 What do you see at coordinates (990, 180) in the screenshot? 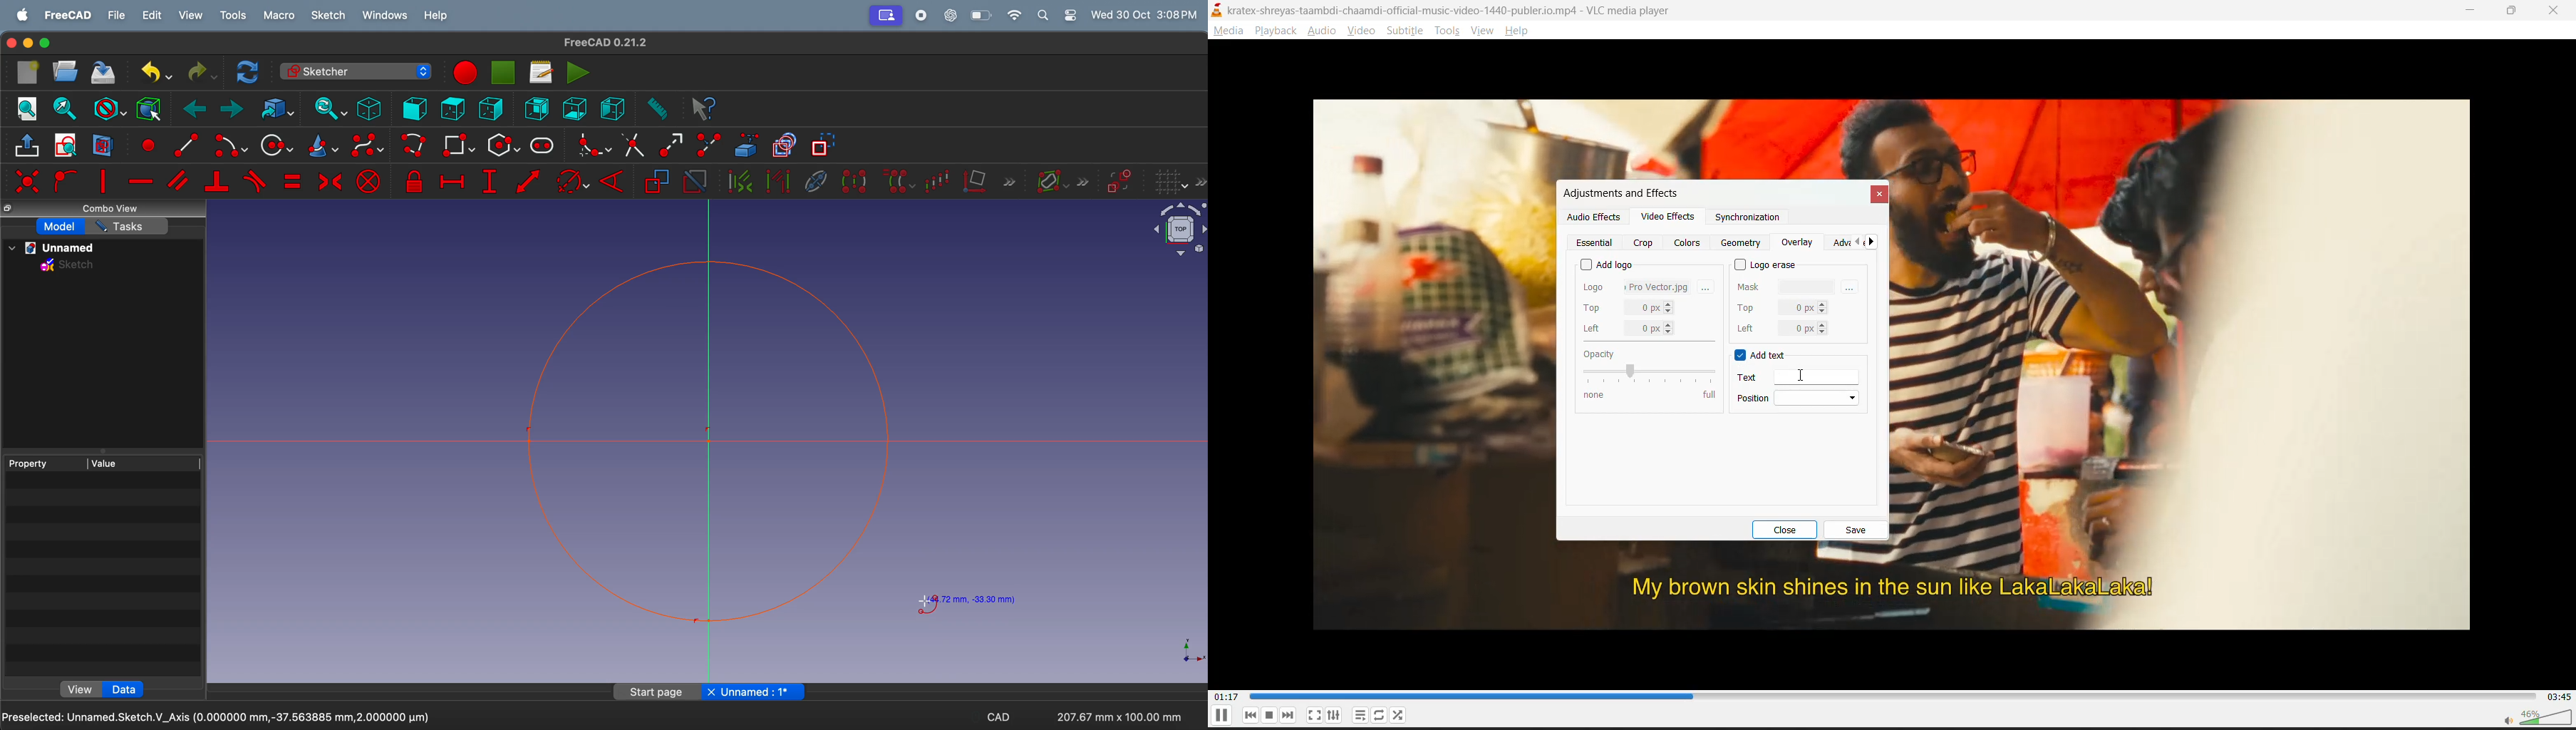
I see `remove axis alignment` at bounding box center [990, 180].